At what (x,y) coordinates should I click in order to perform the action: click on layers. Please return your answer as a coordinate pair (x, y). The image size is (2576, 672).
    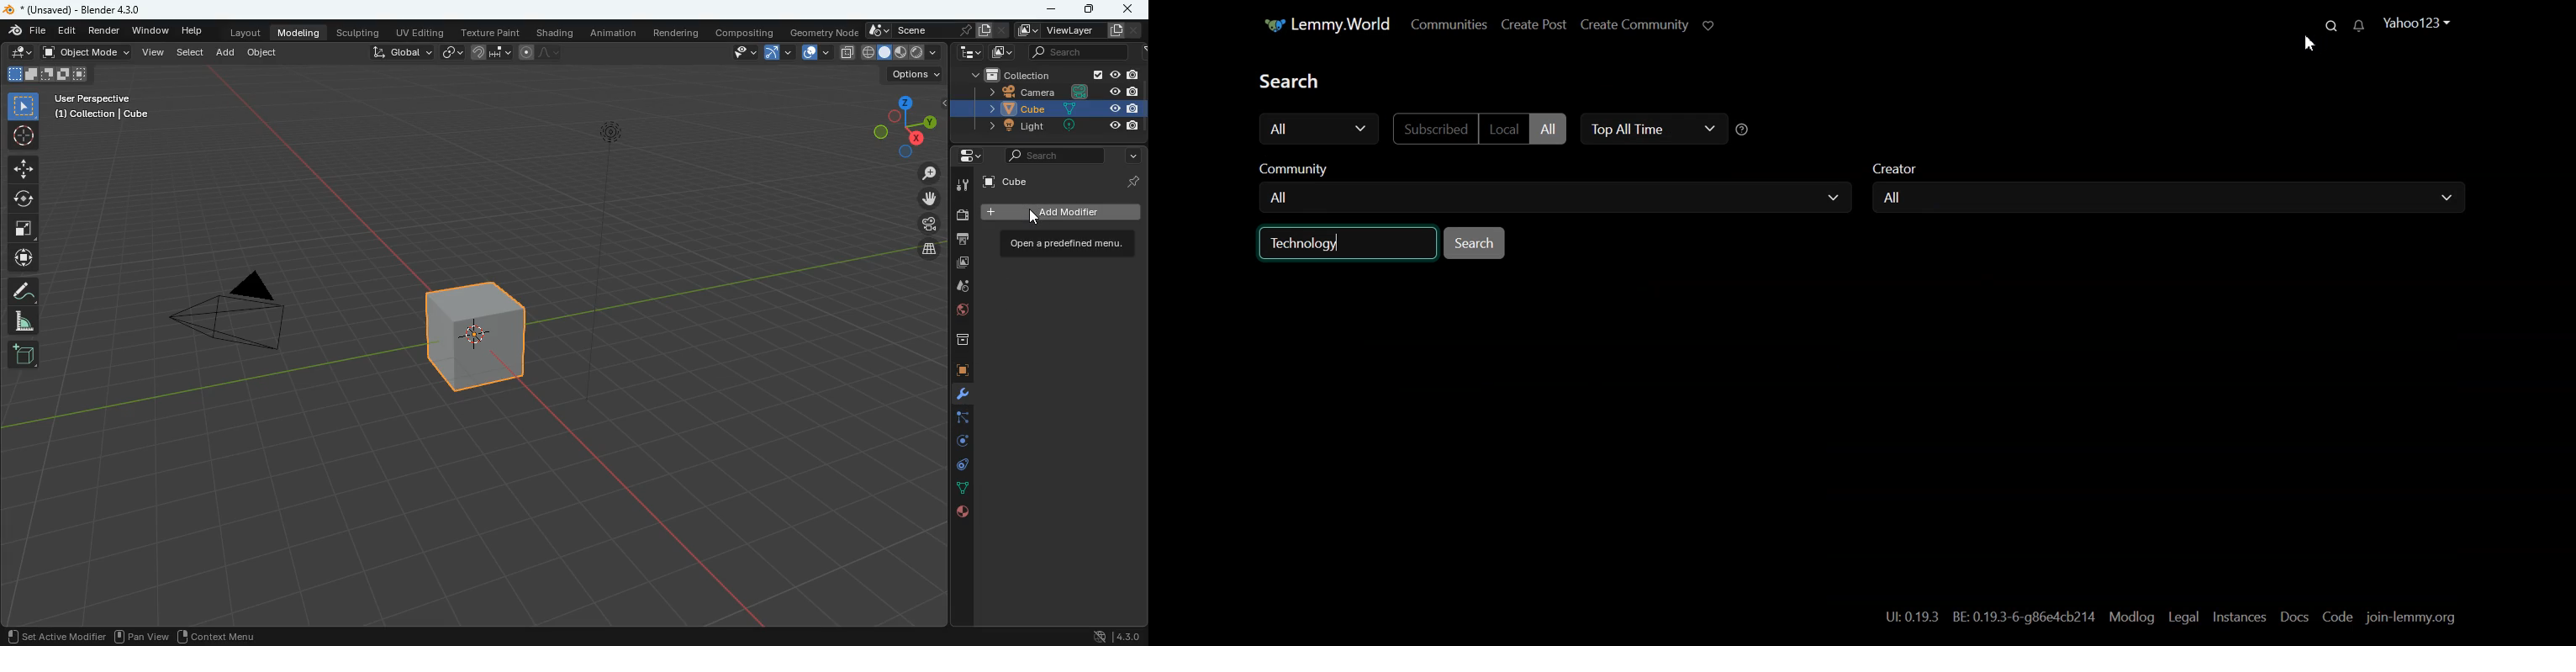
    Looking at the image, I should click on (930, 248).